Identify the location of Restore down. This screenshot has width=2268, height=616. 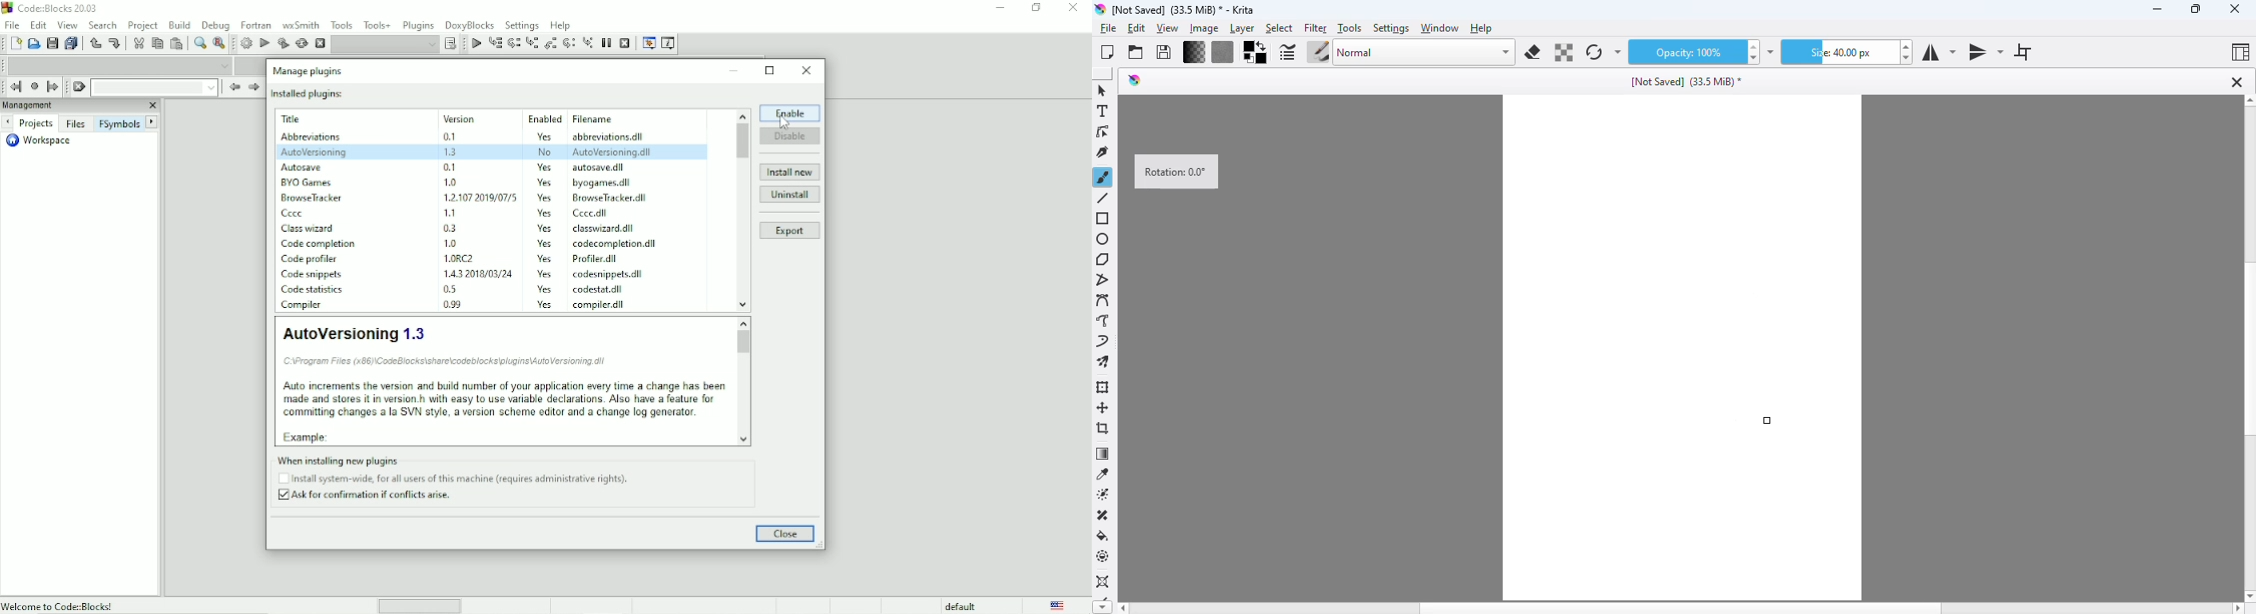
(1037, 8).